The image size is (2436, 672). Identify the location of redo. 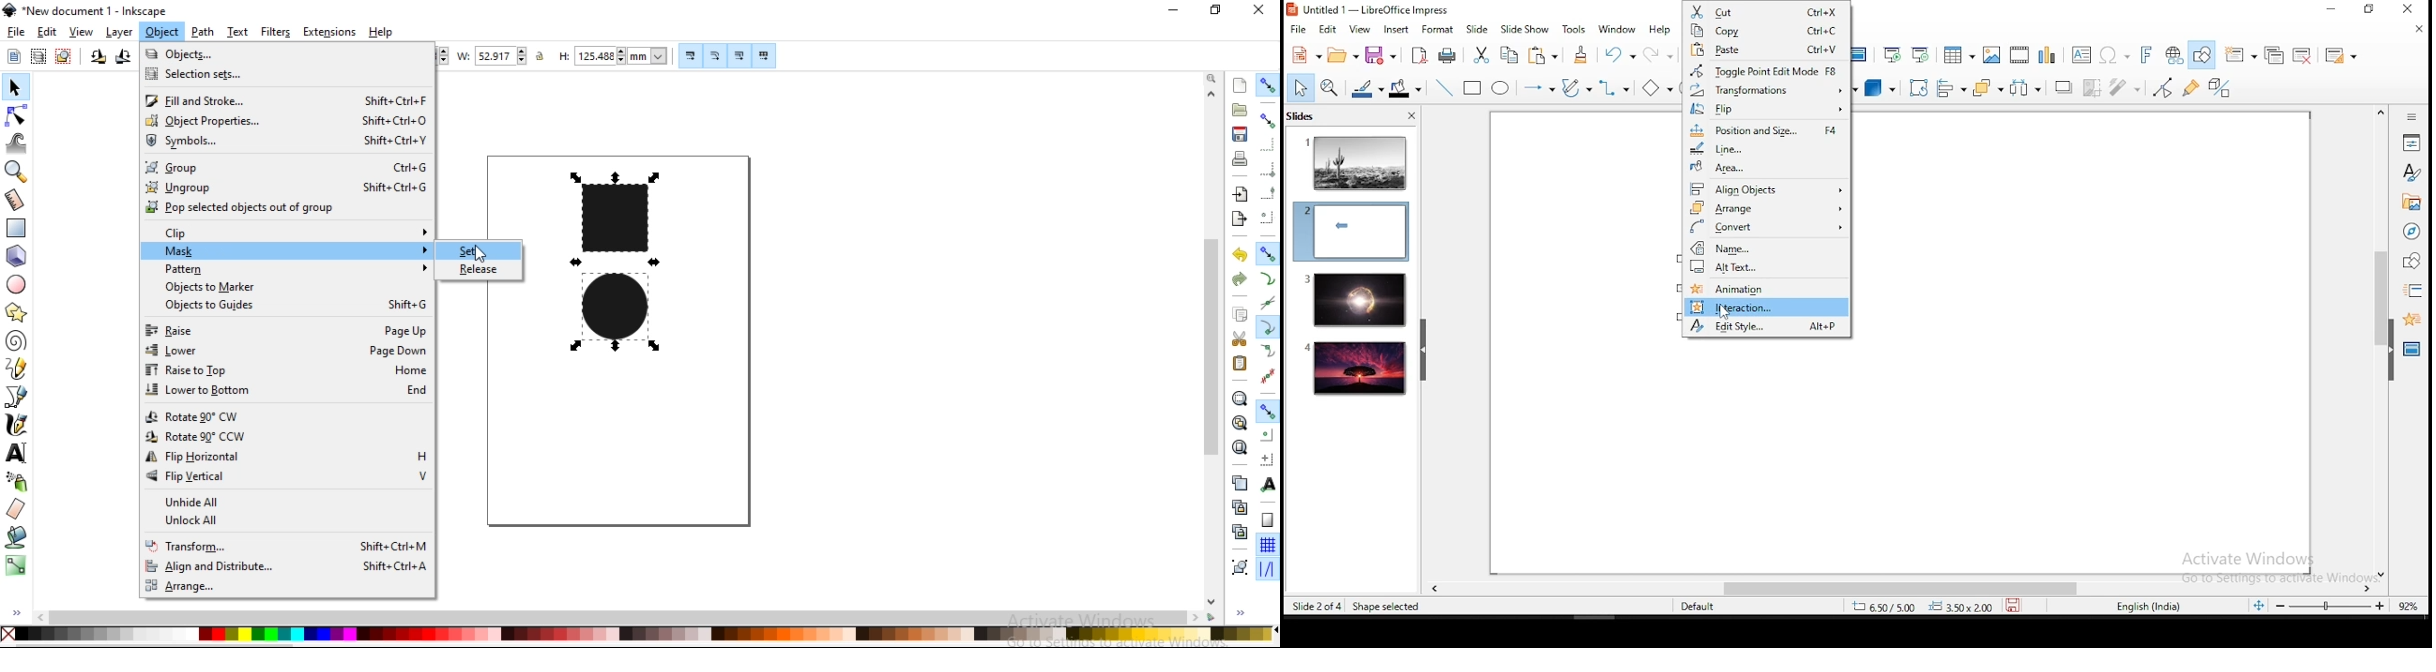
(1660, 54).